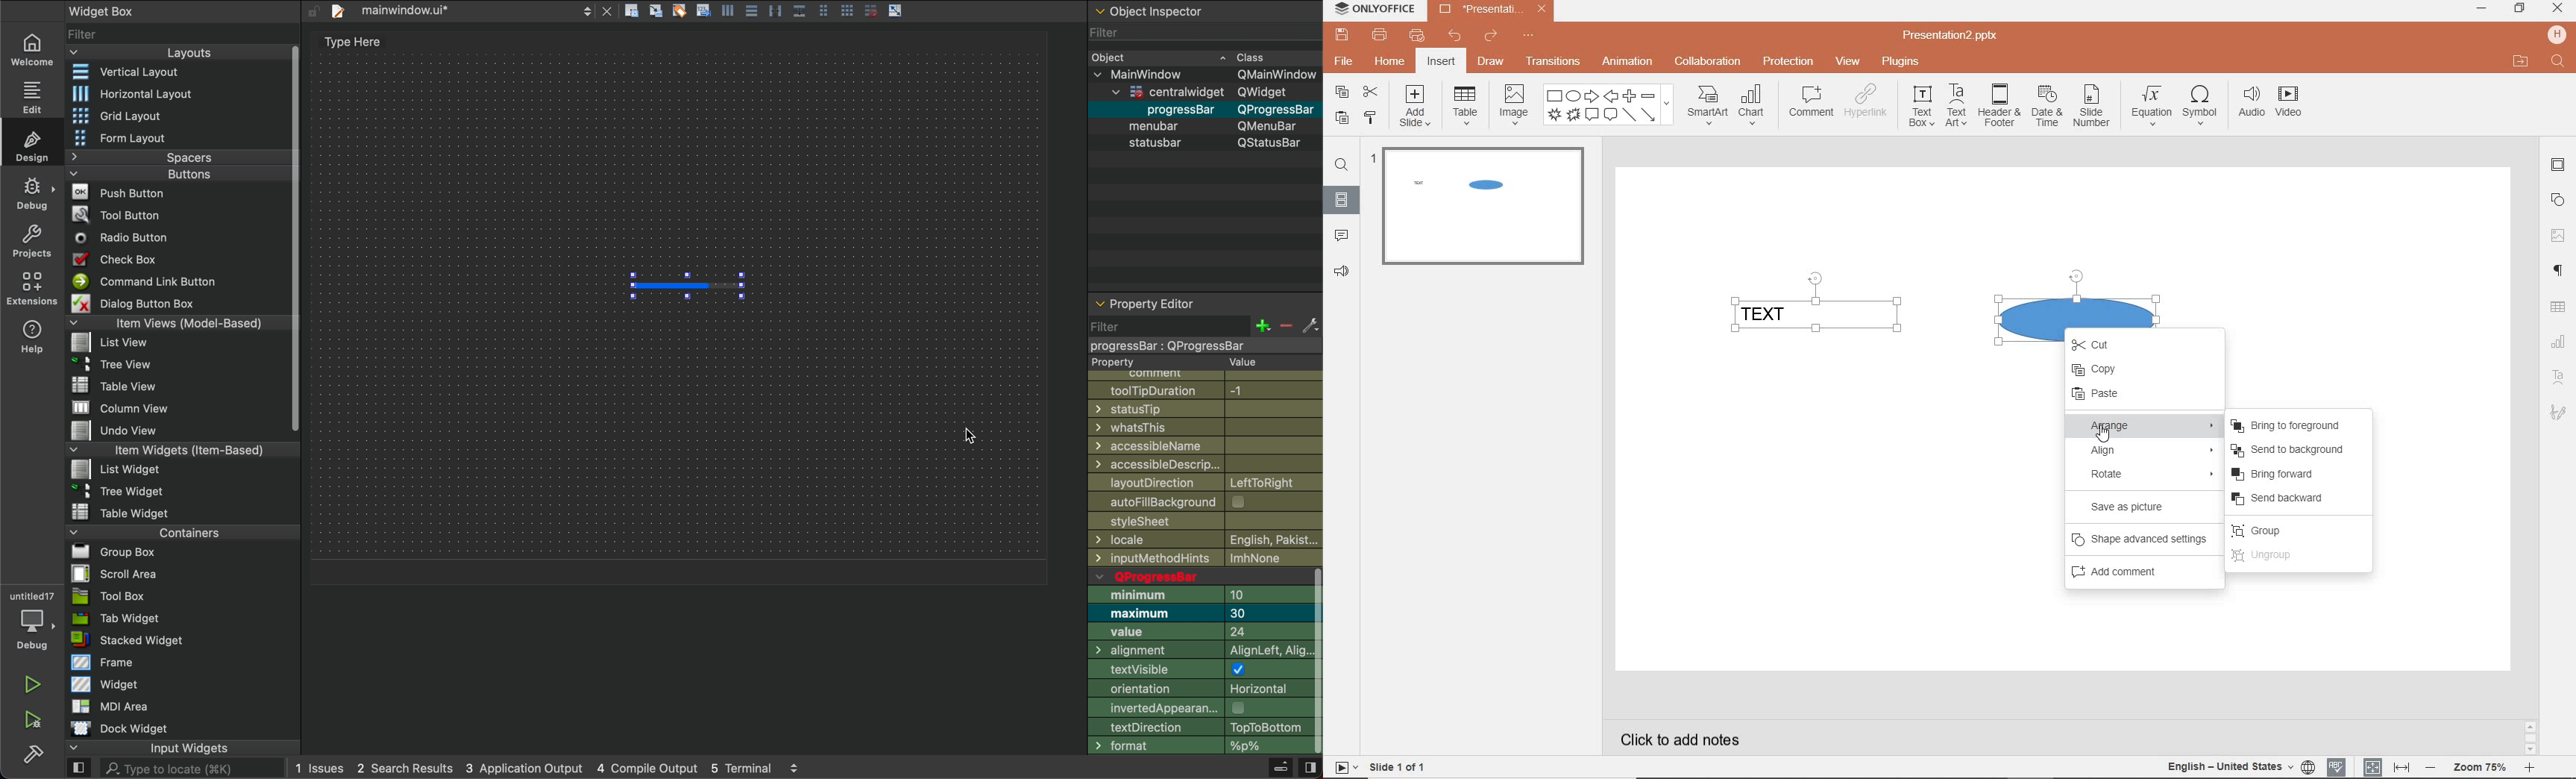  I want to click on home, so click(1391, 62).